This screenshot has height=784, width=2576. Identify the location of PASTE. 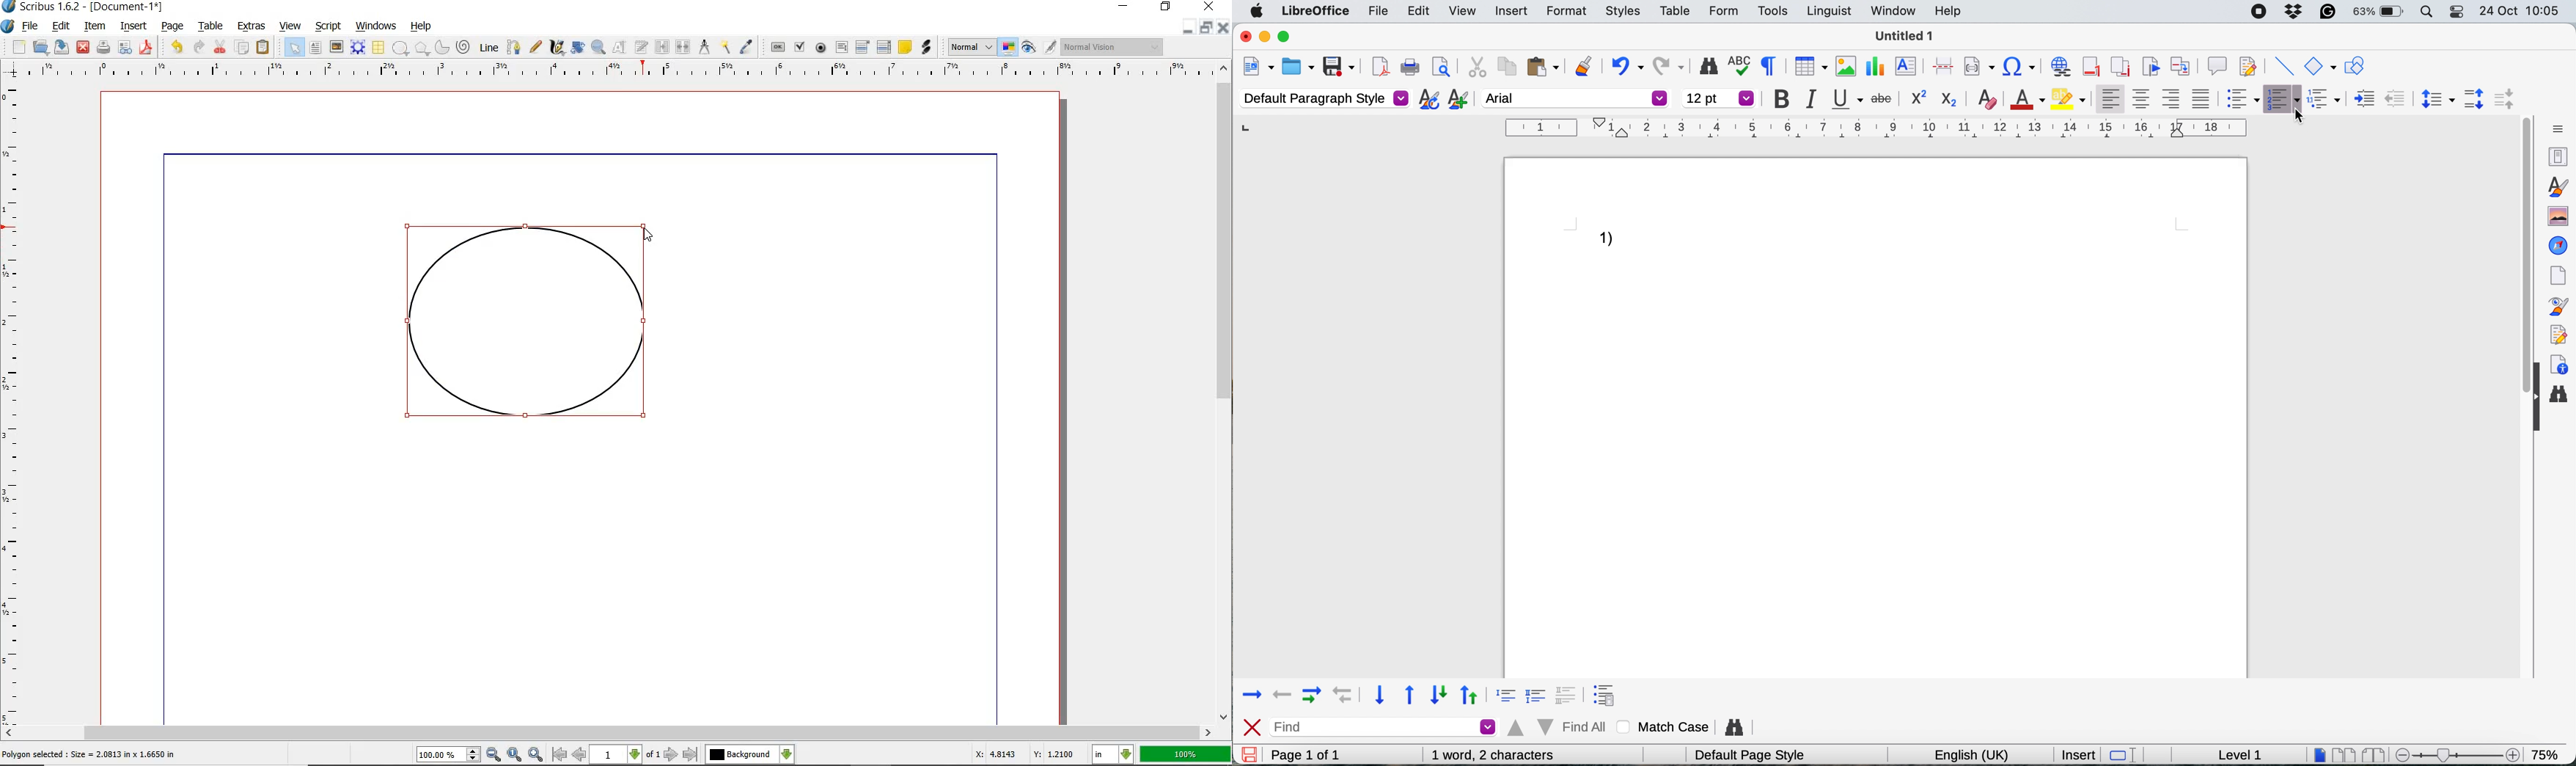
(263, 48).